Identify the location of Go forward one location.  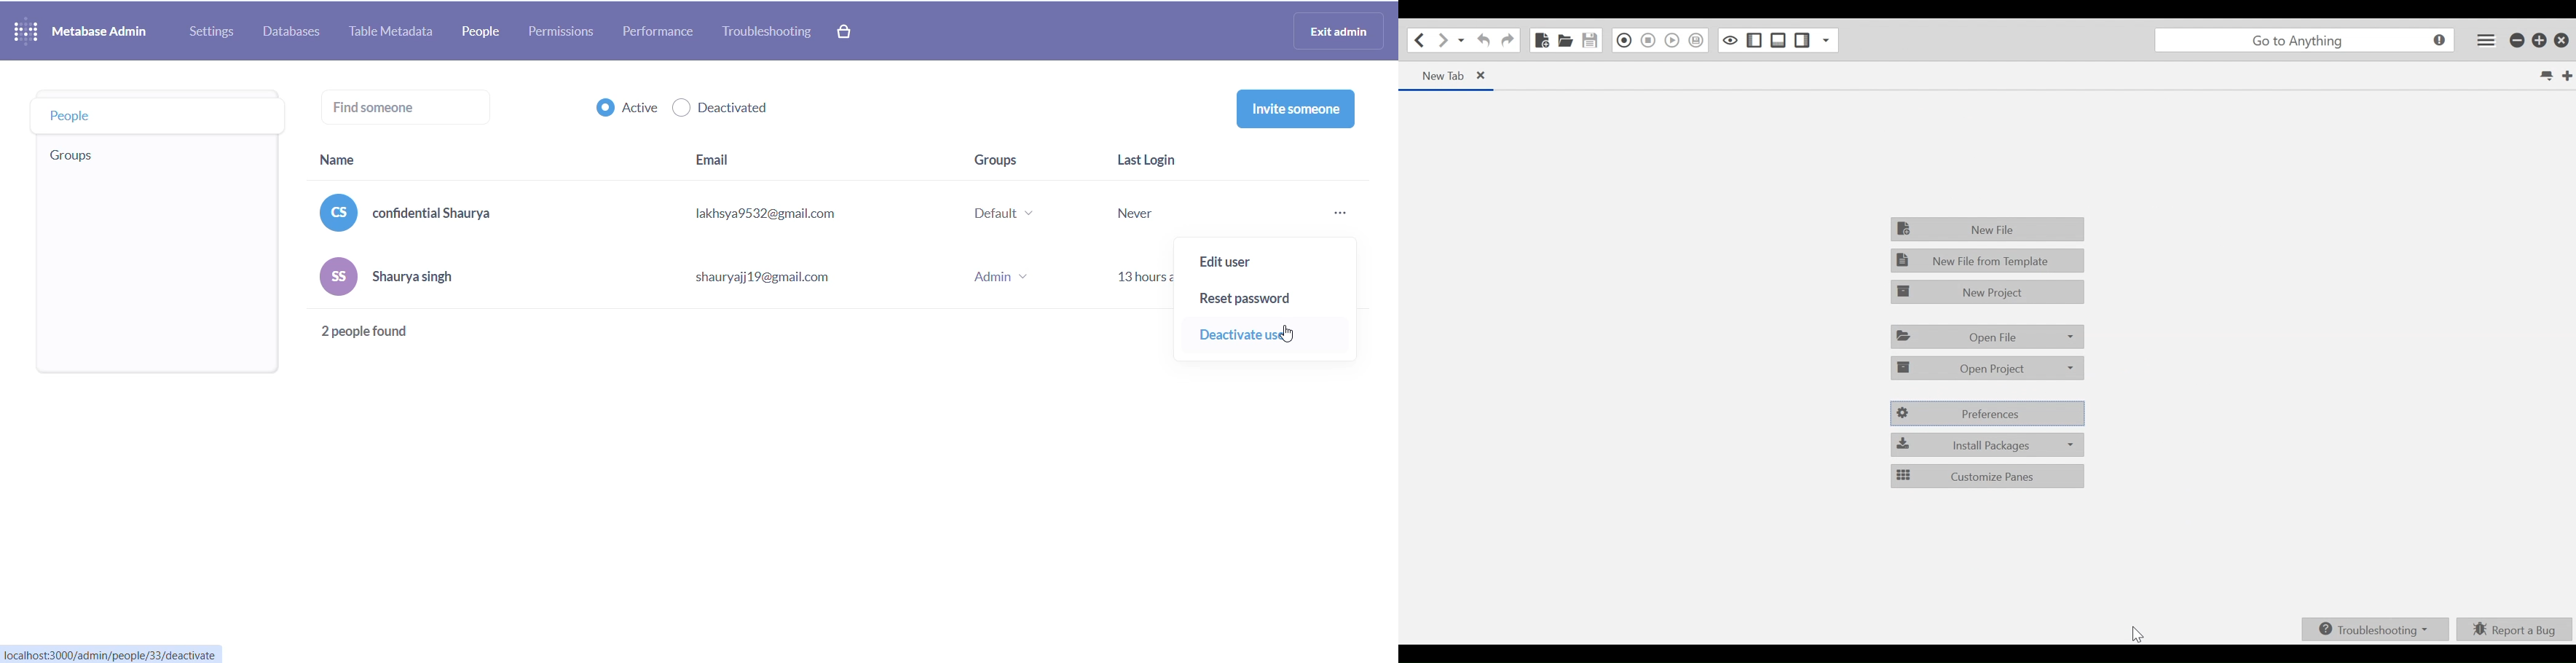
(1442, 41).